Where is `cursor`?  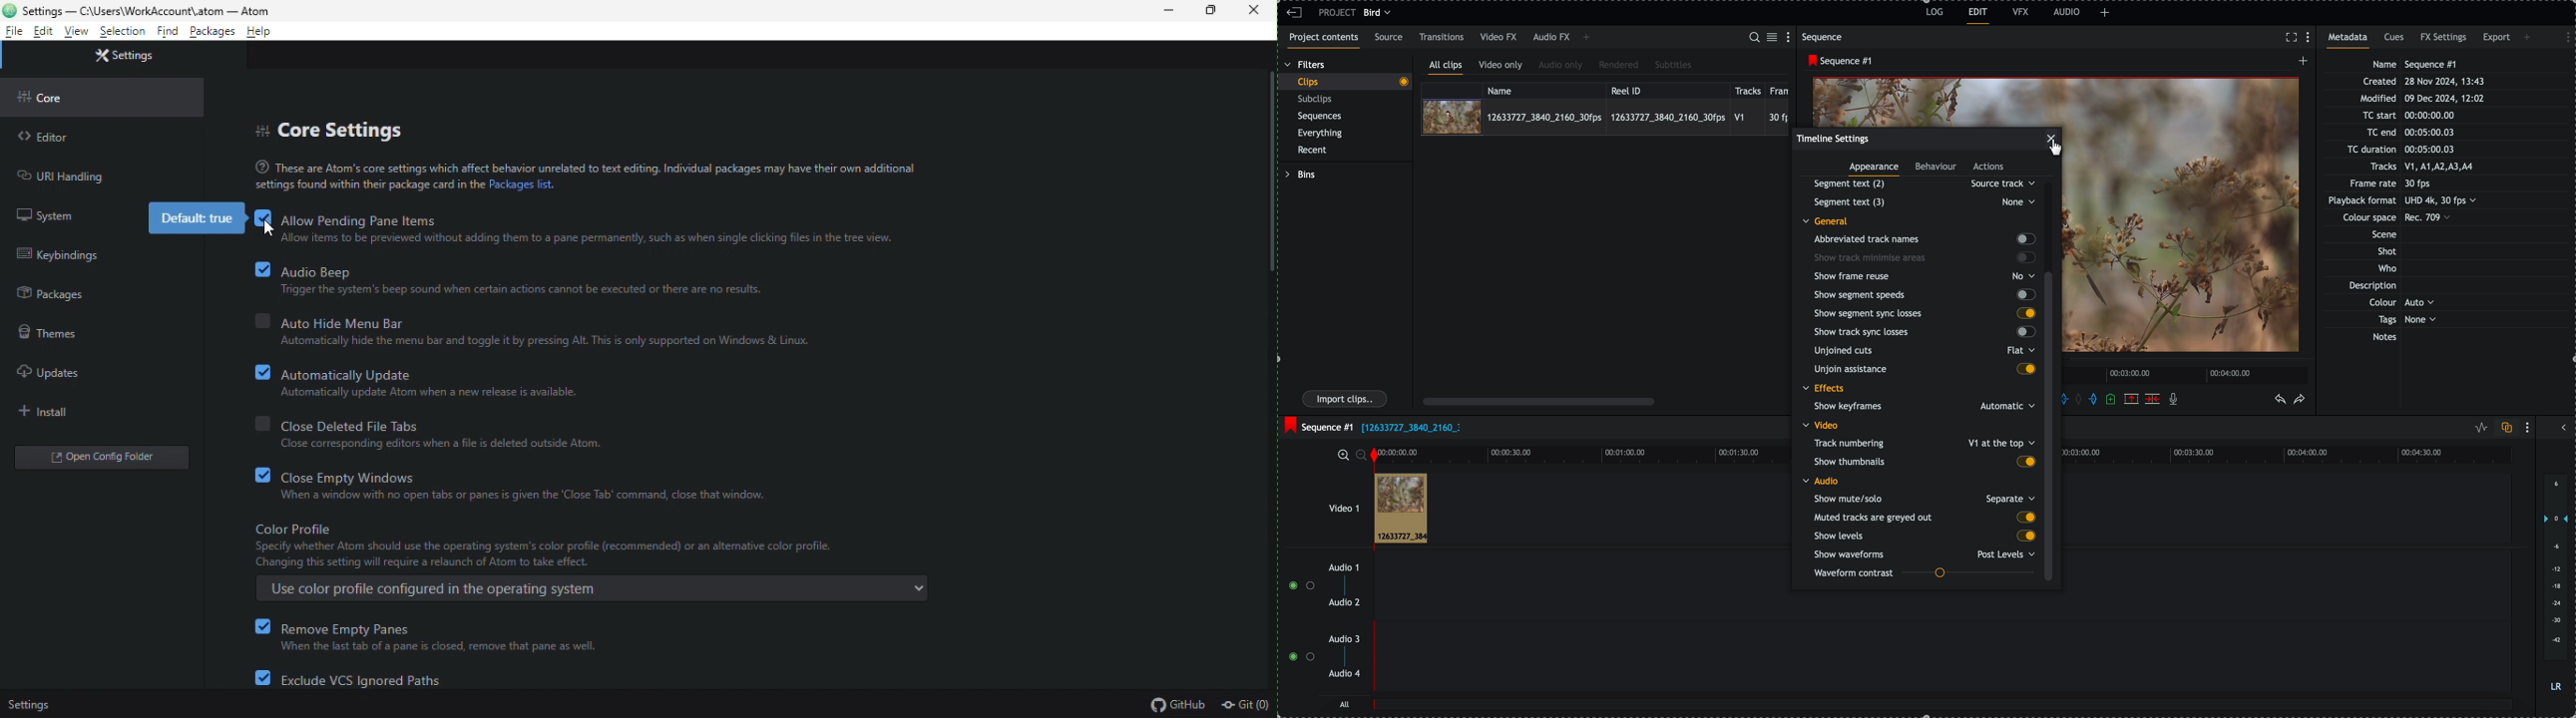 cursor is located at coordinates (2060, 147).